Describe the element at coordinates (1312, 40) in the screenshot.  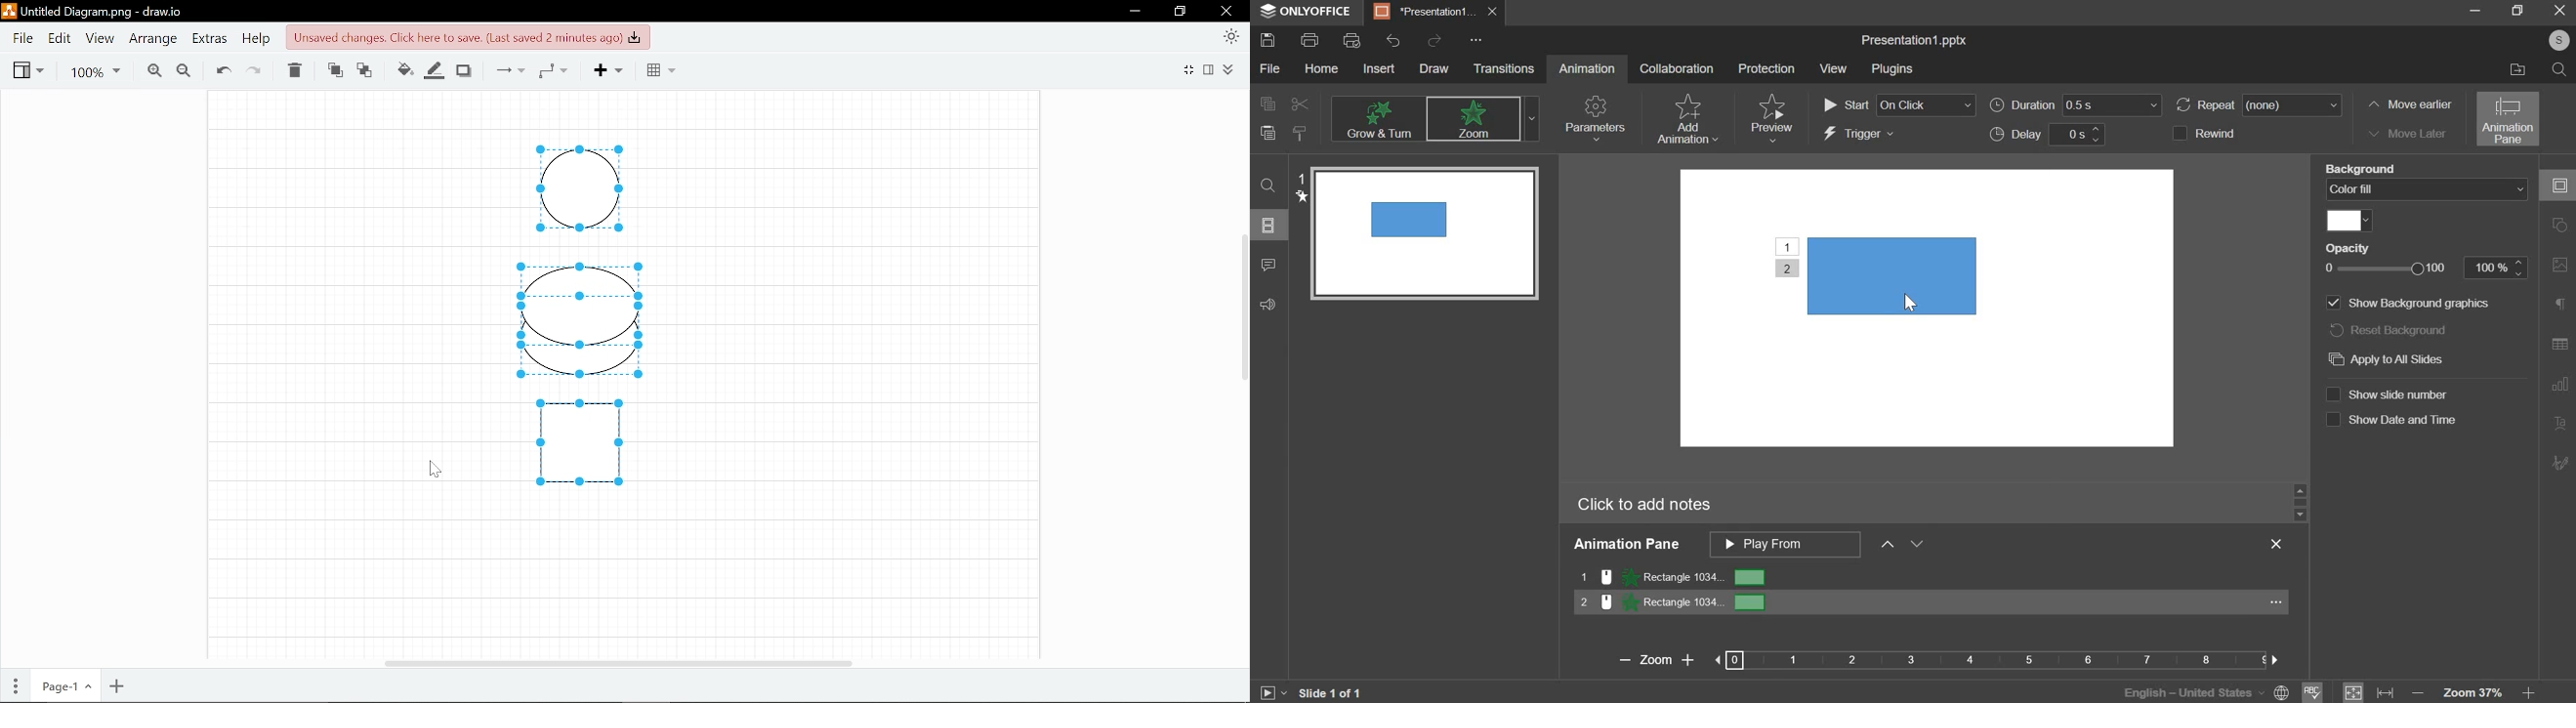
I see `print` at that location.